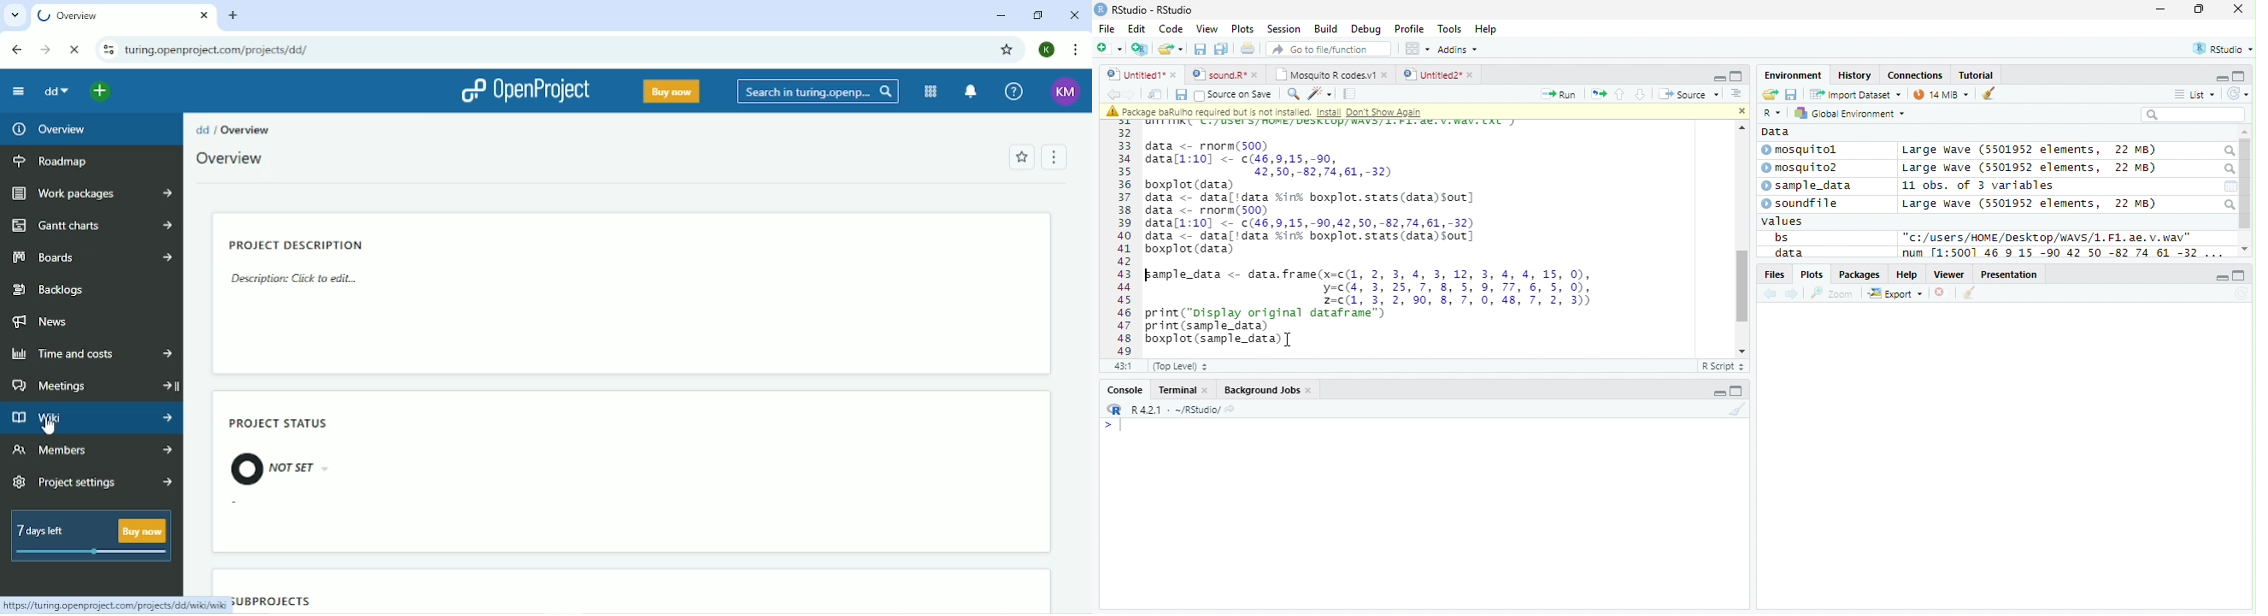 The image size is (2268, 616). Describe the element at coordinates (1248, 50) in the screenshot. I see `Print` at that location.